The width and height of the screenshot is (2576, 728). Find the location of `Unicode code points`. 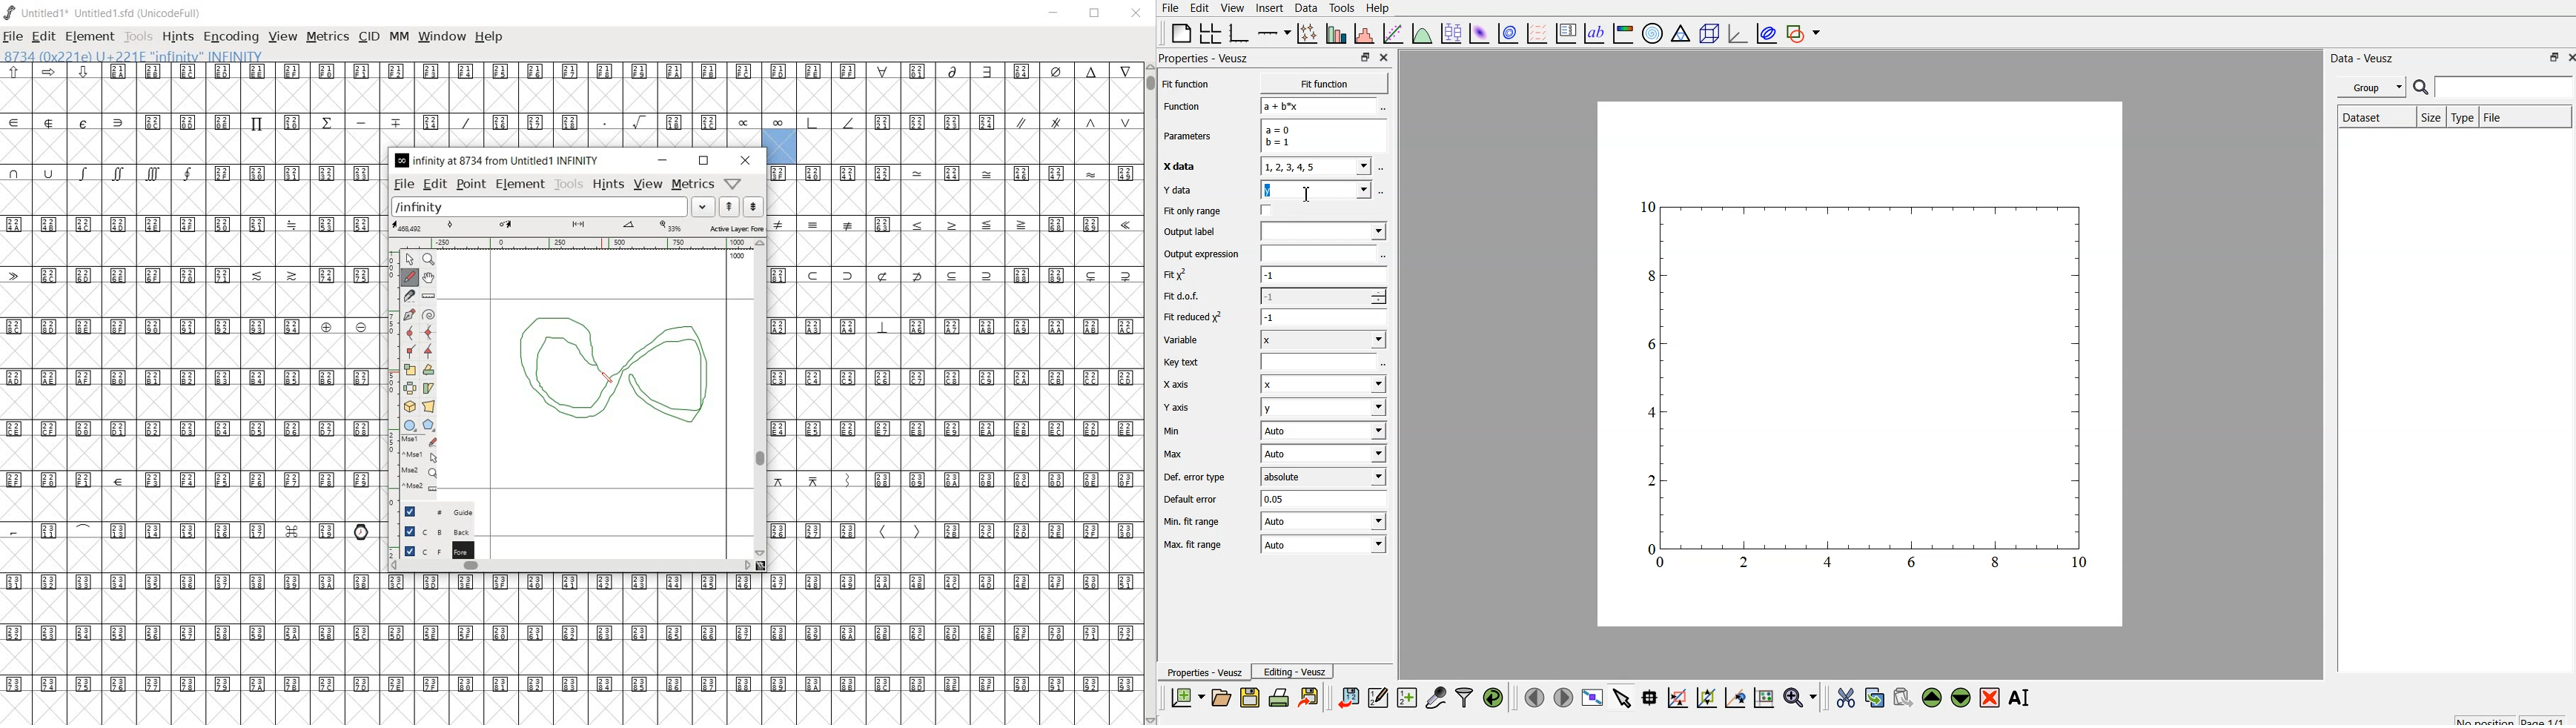

Unicode code points is located at coordinates (1051, 479).